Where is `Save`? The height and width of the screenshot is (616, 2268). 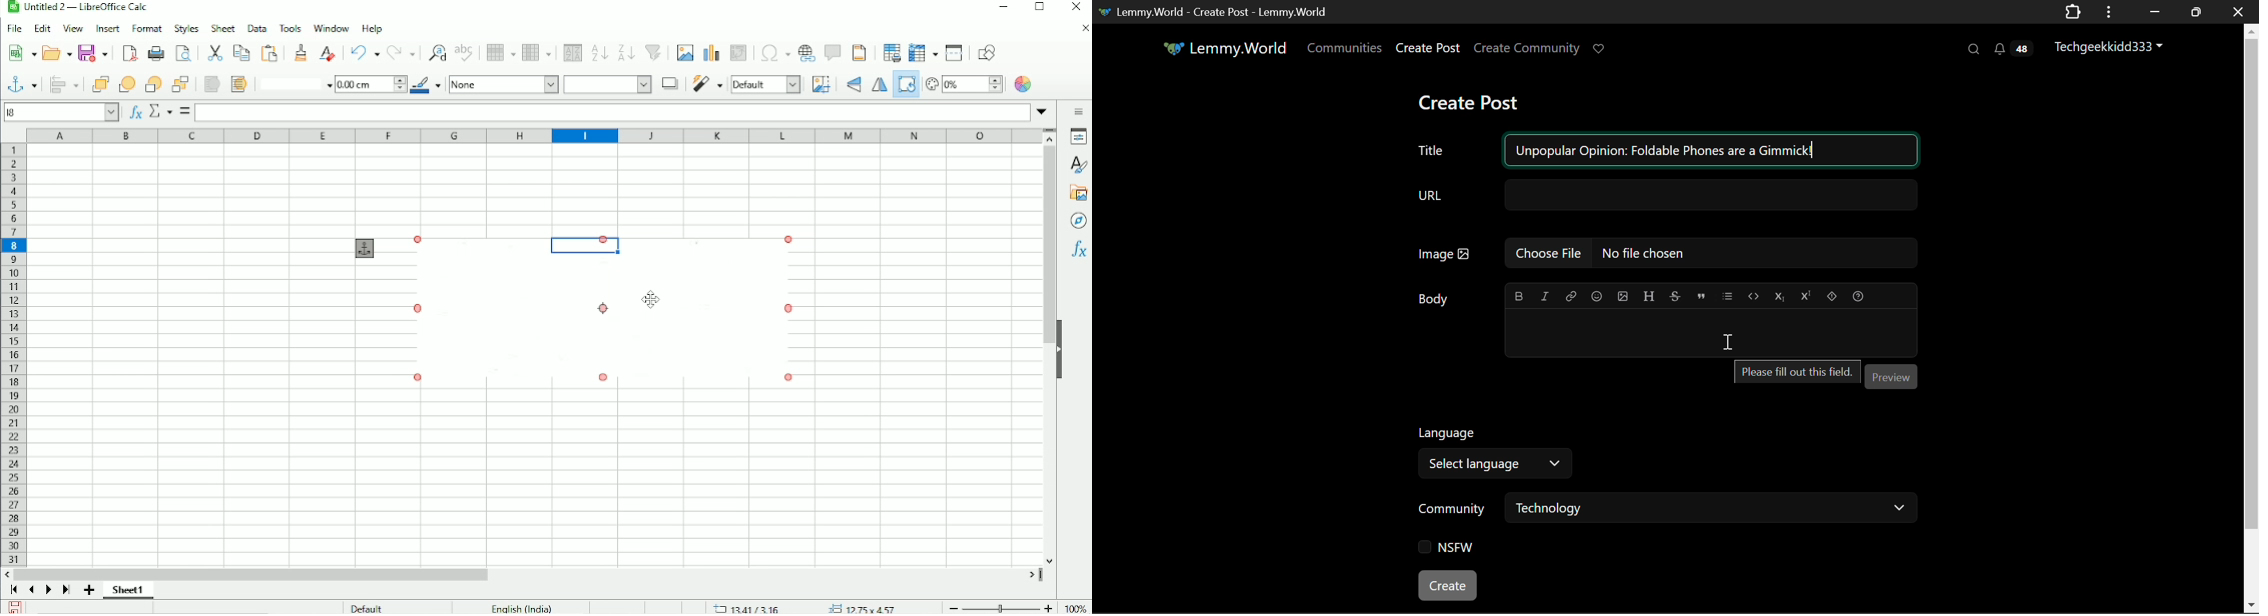 Save is located at coordinates (93, 53).